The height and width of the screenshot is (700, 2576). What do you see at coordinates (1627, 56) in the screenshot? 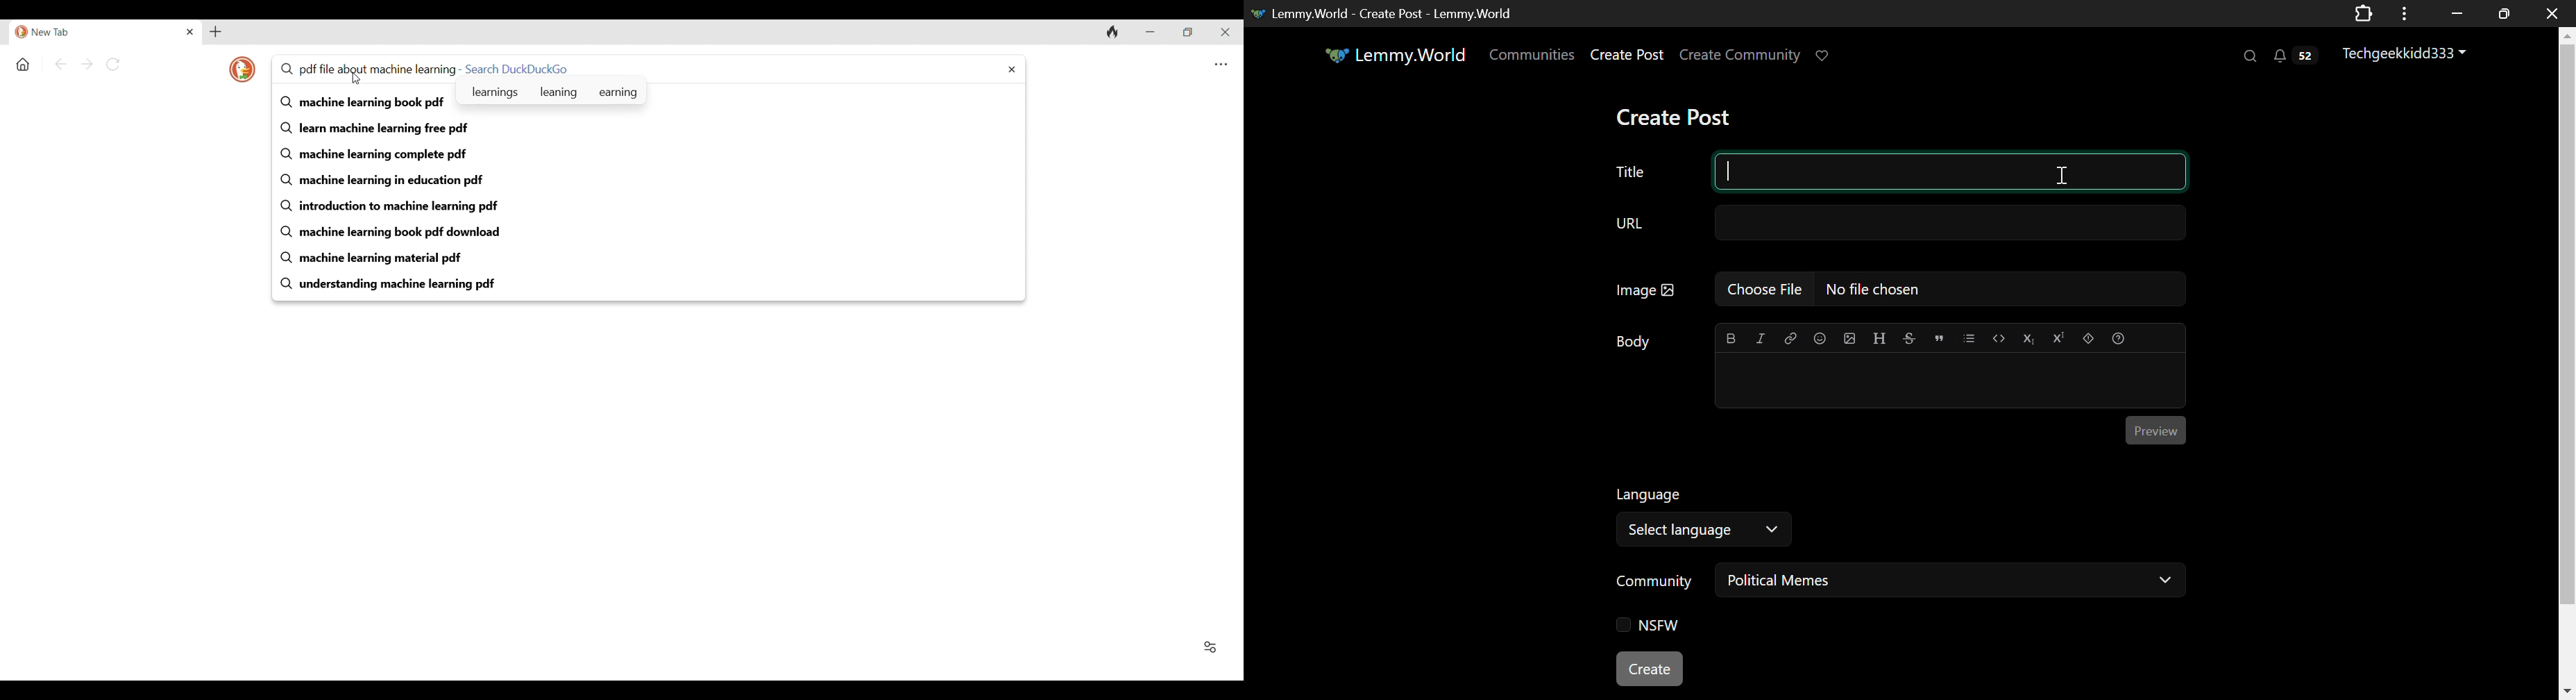
I see `Create Post Page Link` at bounding box center [1627, 56].